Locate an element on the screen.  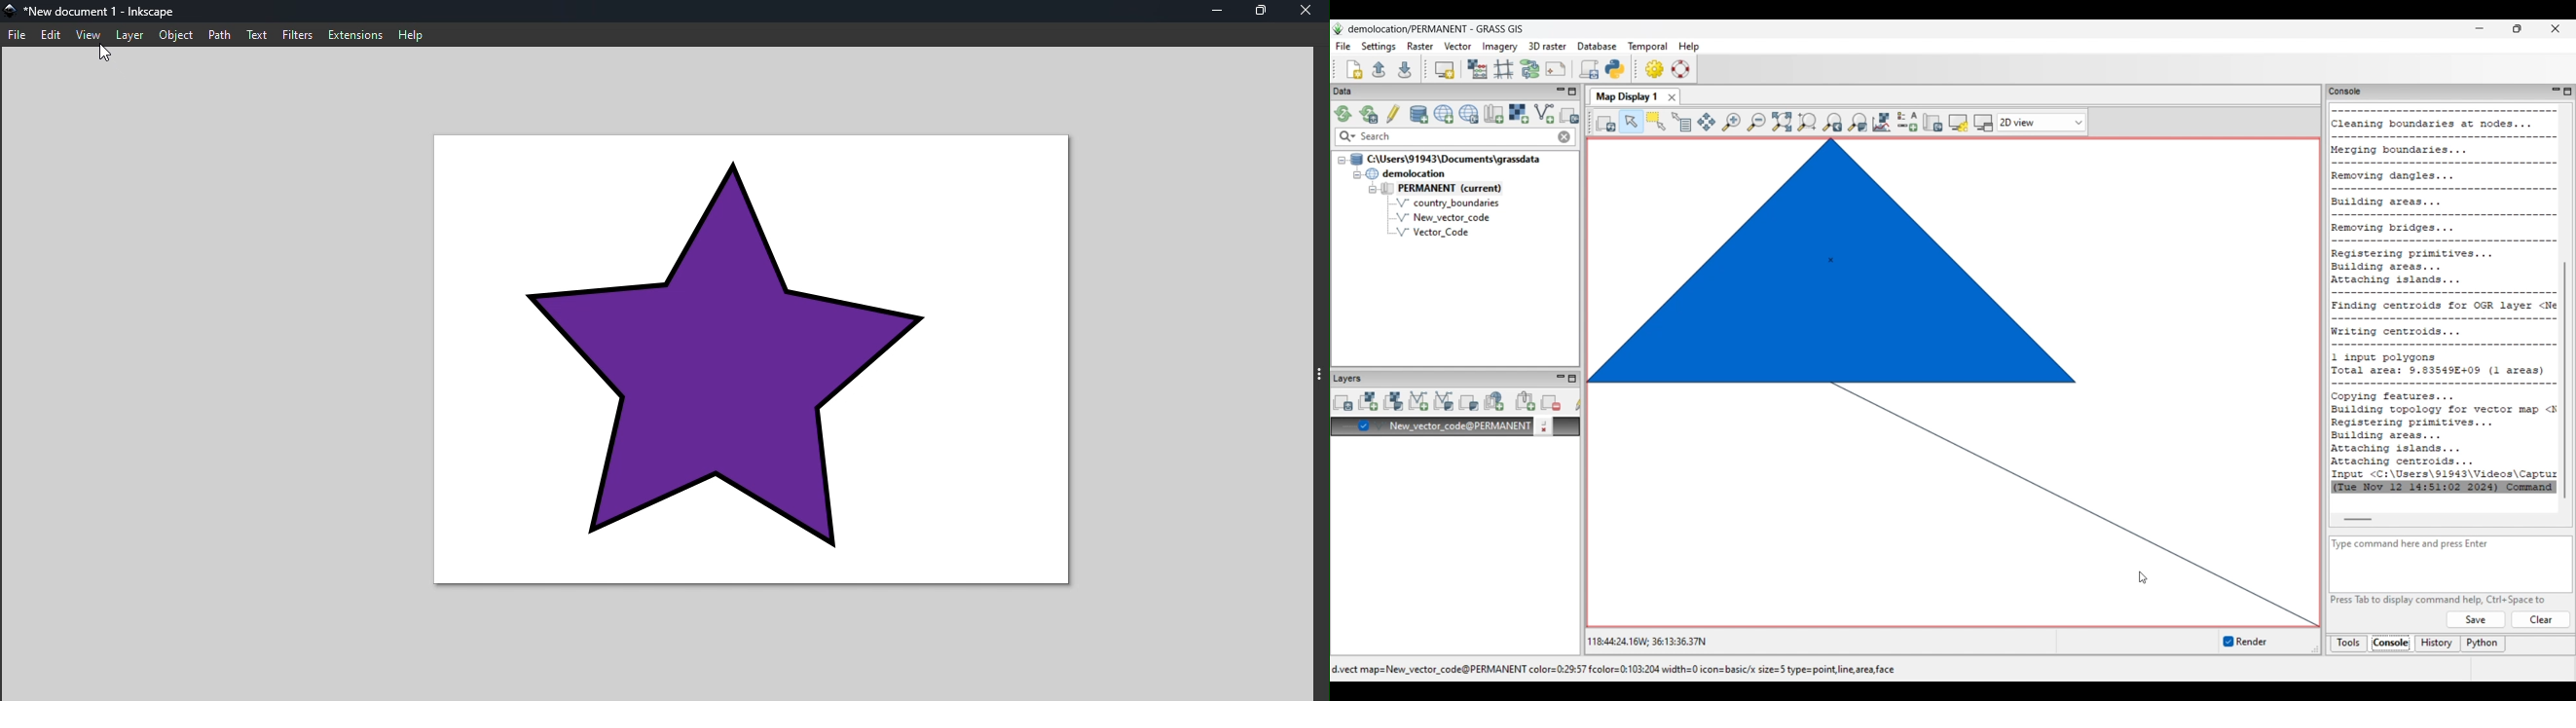
Text is located at coordinates (256, 35).